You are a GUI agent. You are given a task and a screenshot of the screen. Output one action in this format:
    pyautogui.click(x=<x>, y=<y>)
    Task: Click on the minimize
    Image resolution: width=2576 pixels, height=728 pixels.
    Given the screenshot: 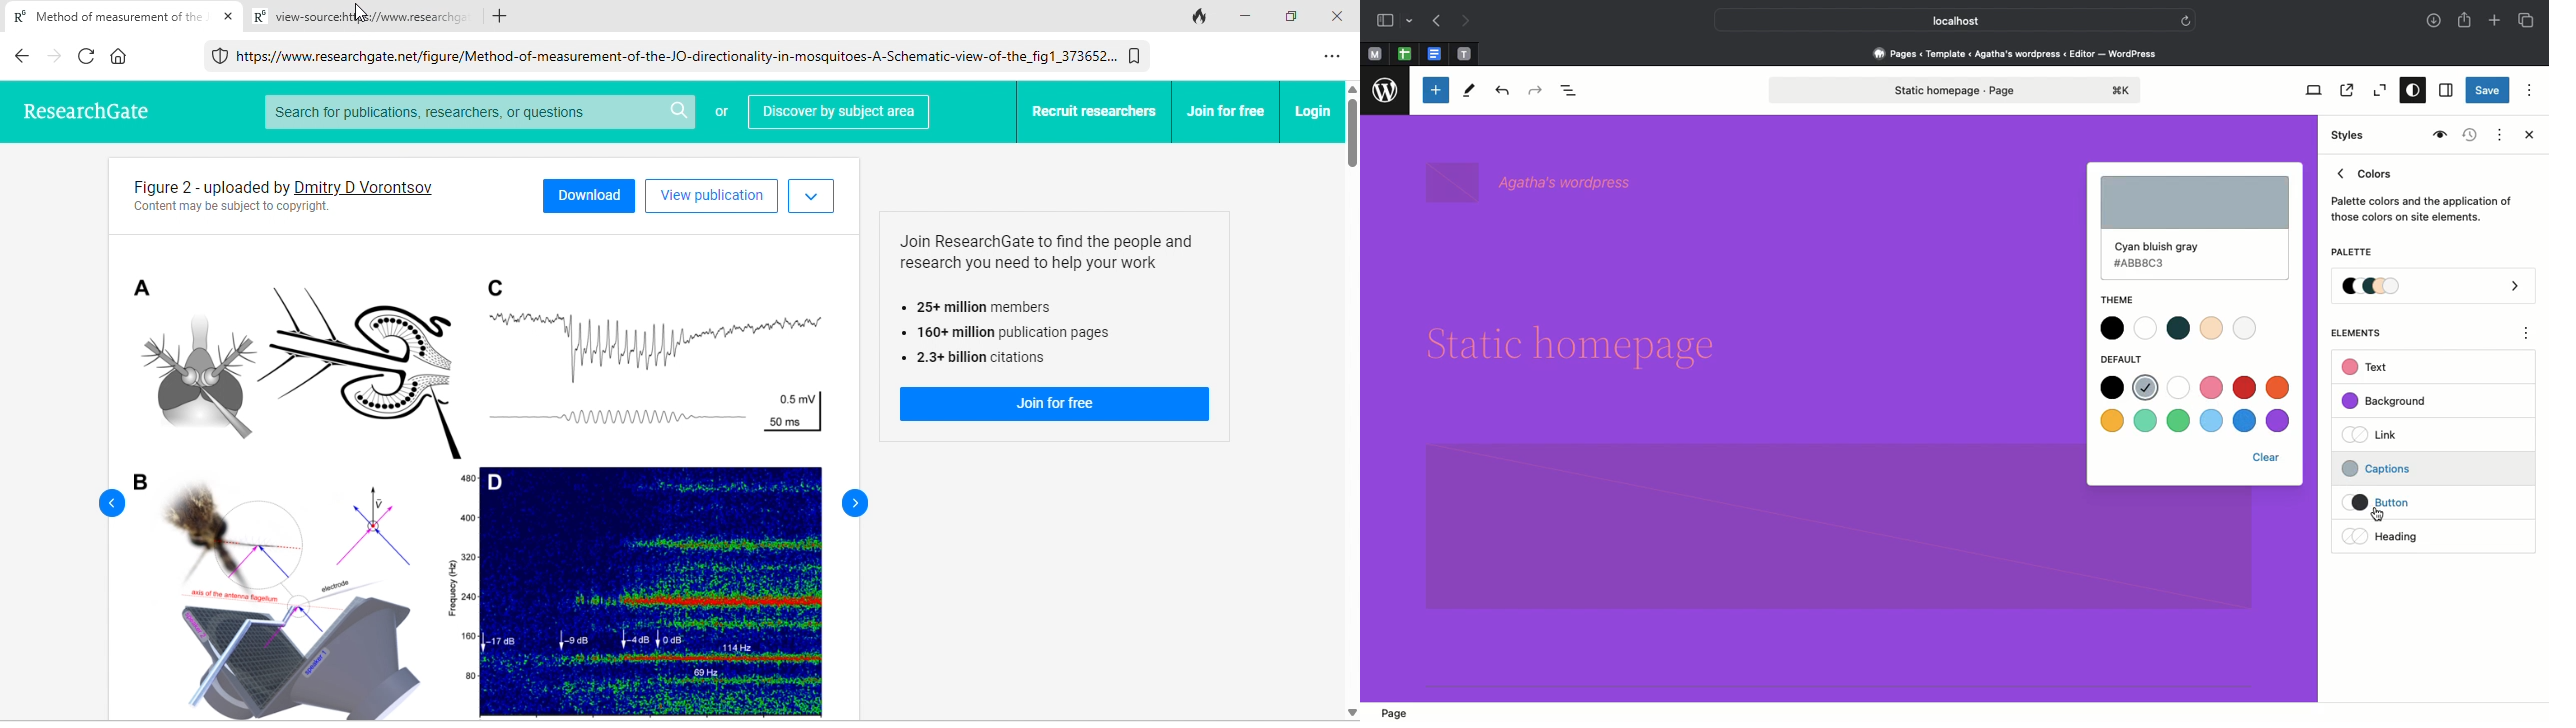 What is the action you would take?
    pyautogui.click(x=1244, y=14)
    